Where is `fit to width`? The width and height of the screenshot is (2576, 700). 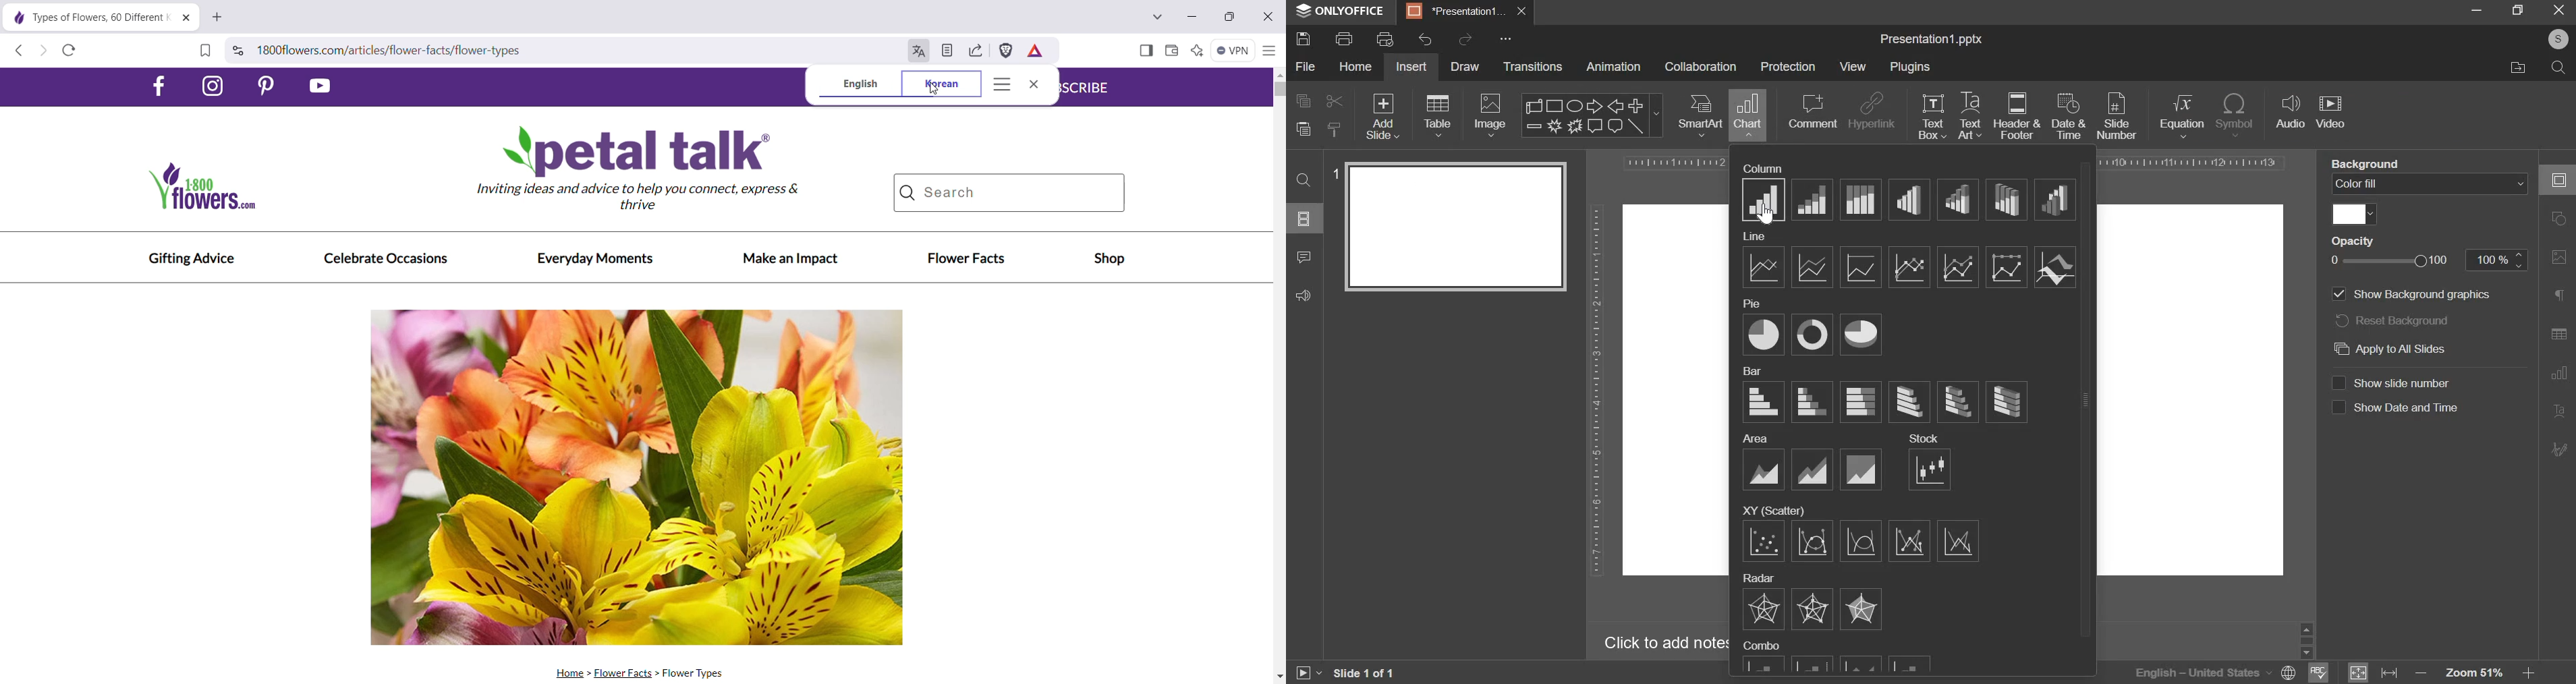 fit to width is located at coordinates (2388, 672).